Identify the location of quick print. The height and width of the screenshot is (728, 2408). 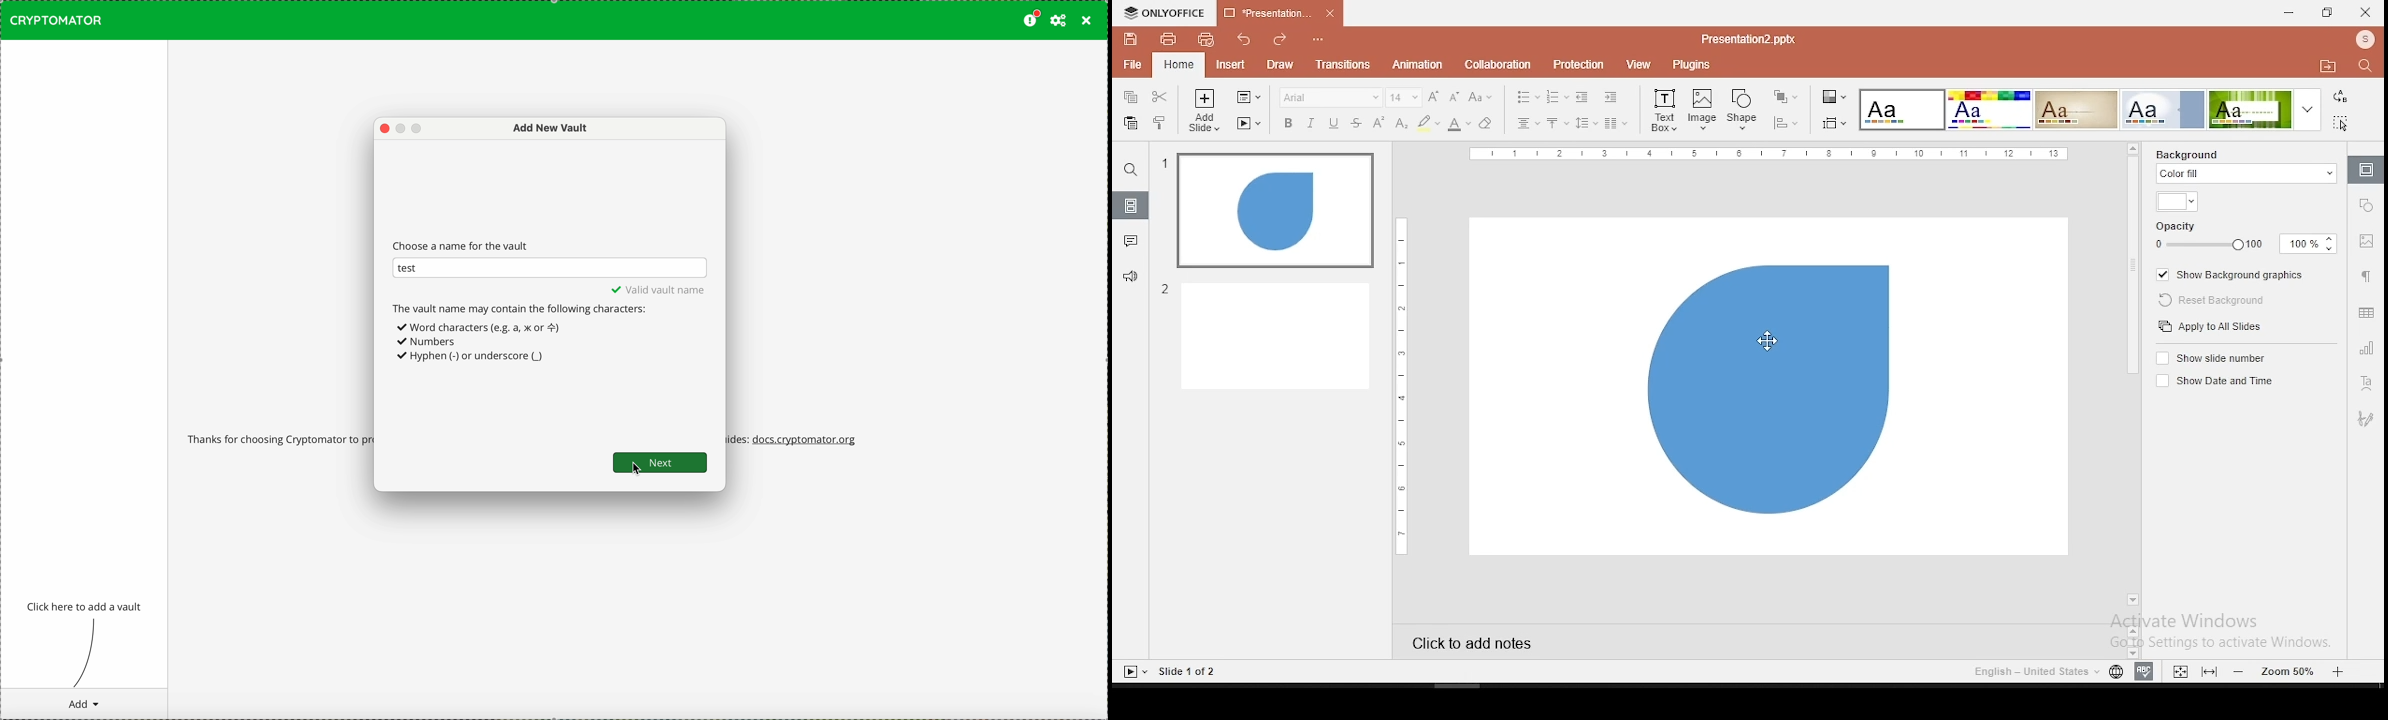
(1204, 40).